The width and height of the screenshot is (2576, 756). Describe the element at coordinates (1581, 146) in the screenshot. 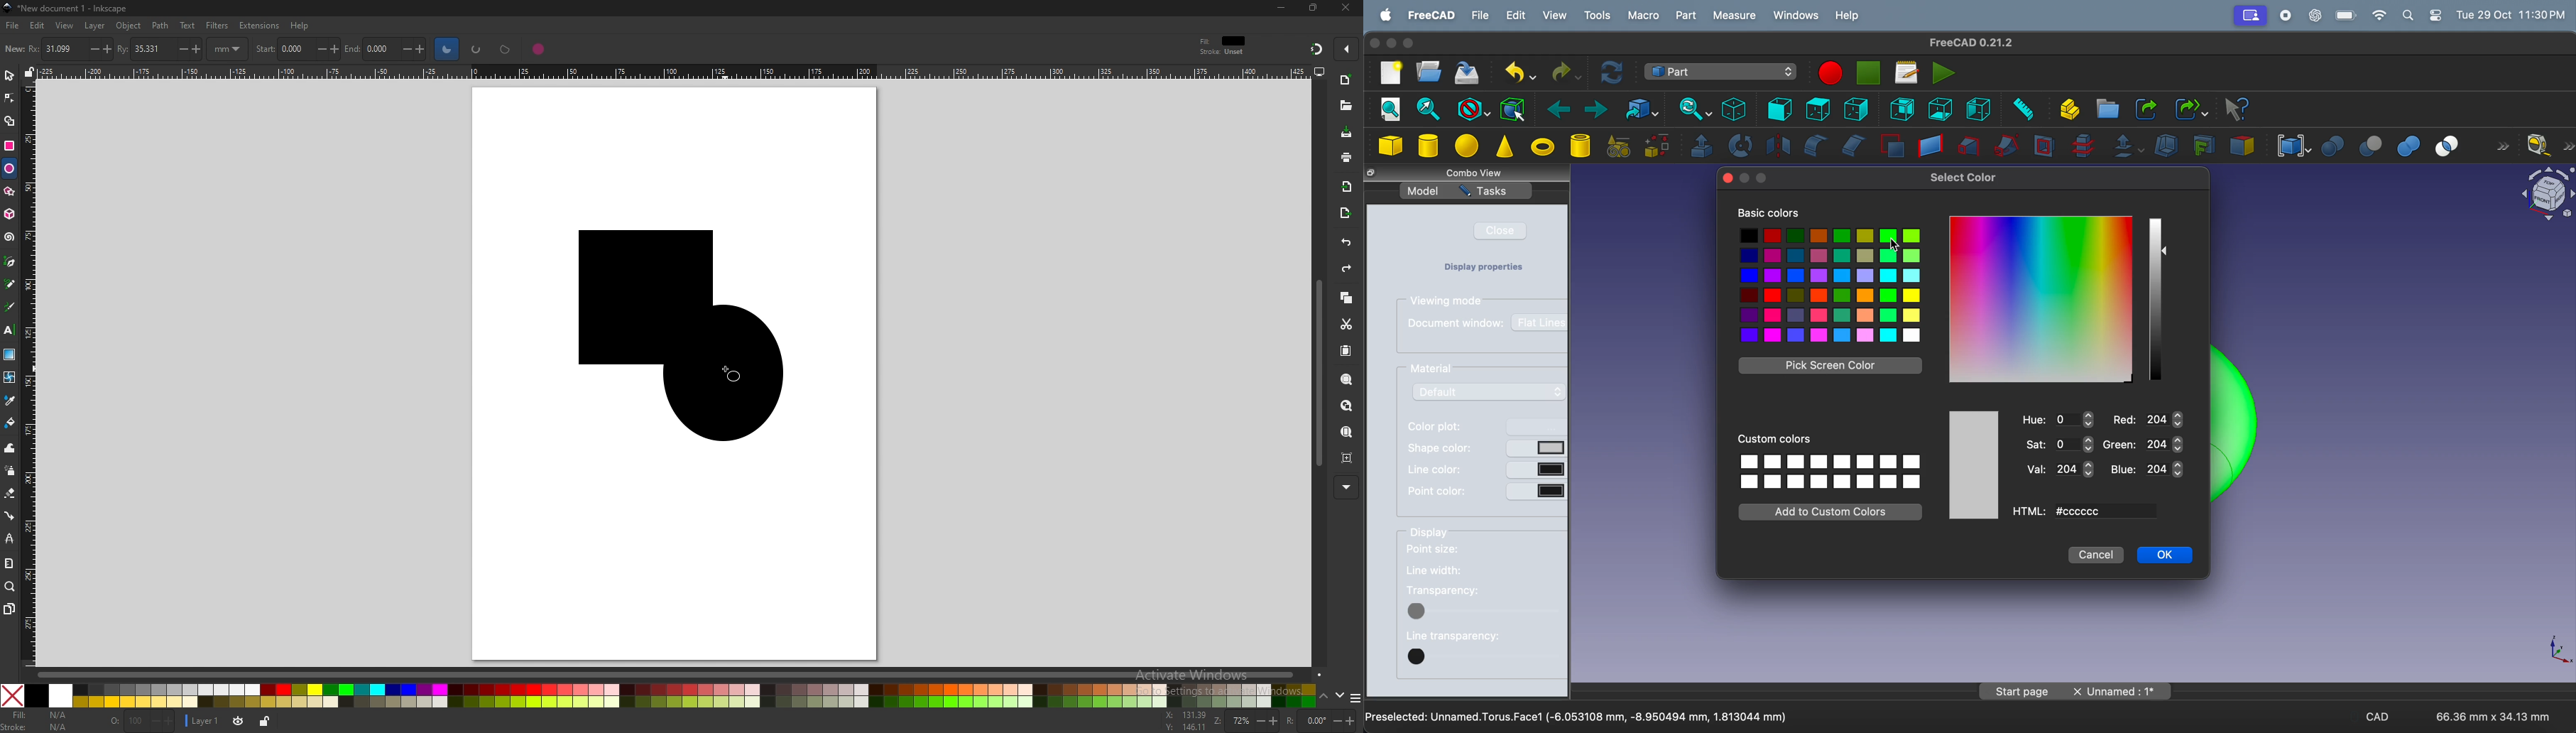

I see `cylinder` at that location.